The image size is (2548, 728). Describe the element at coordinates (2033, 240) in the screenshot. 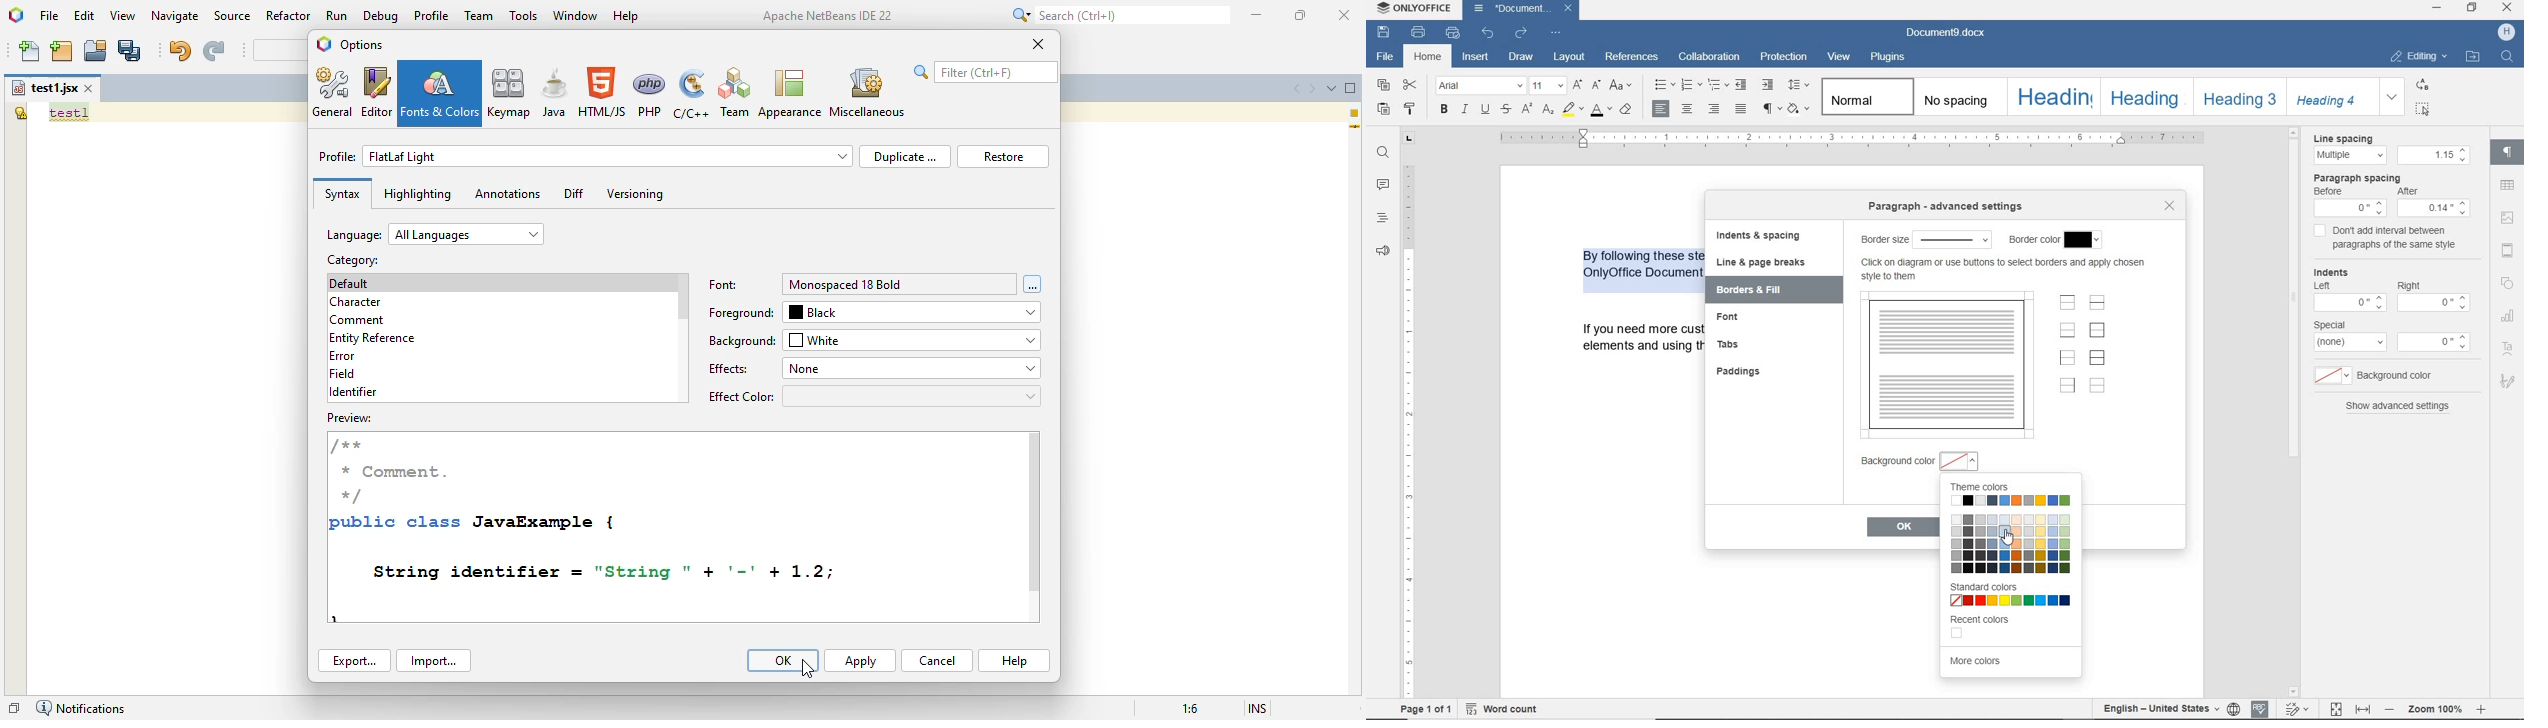

I see `border color` at that location.